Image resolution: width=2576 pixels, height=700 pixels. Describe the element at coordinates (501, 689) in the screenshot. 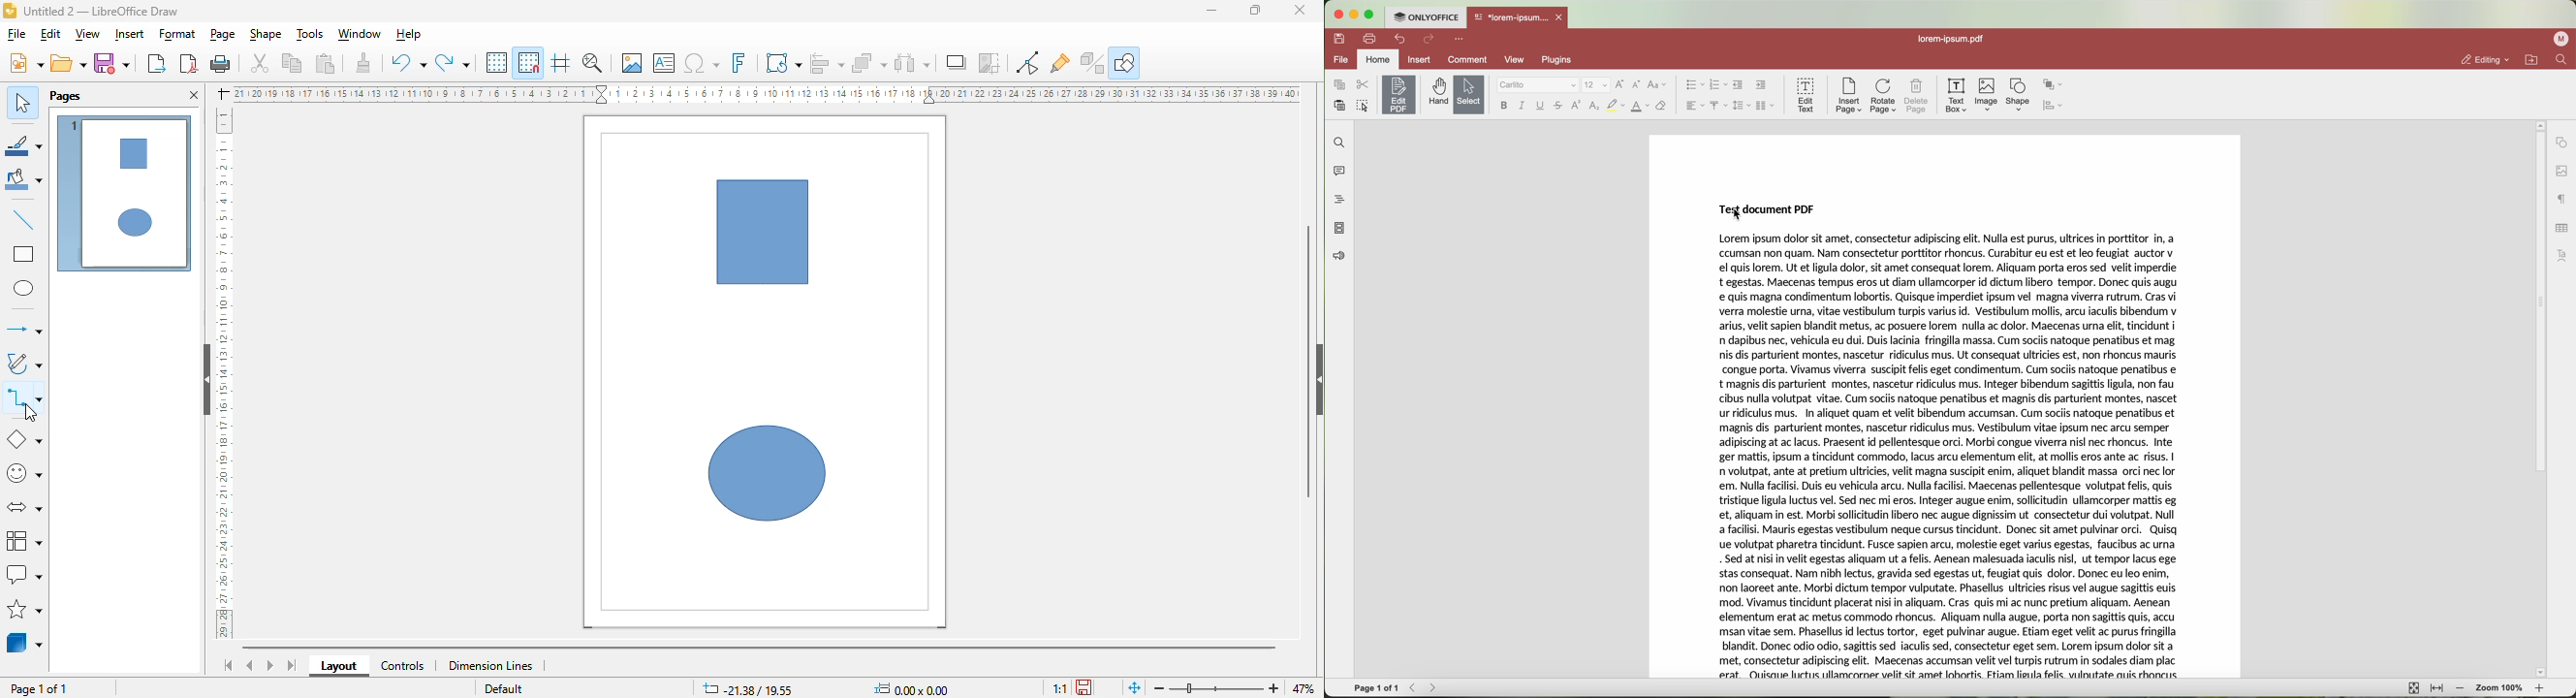

I see `Default` at that location.